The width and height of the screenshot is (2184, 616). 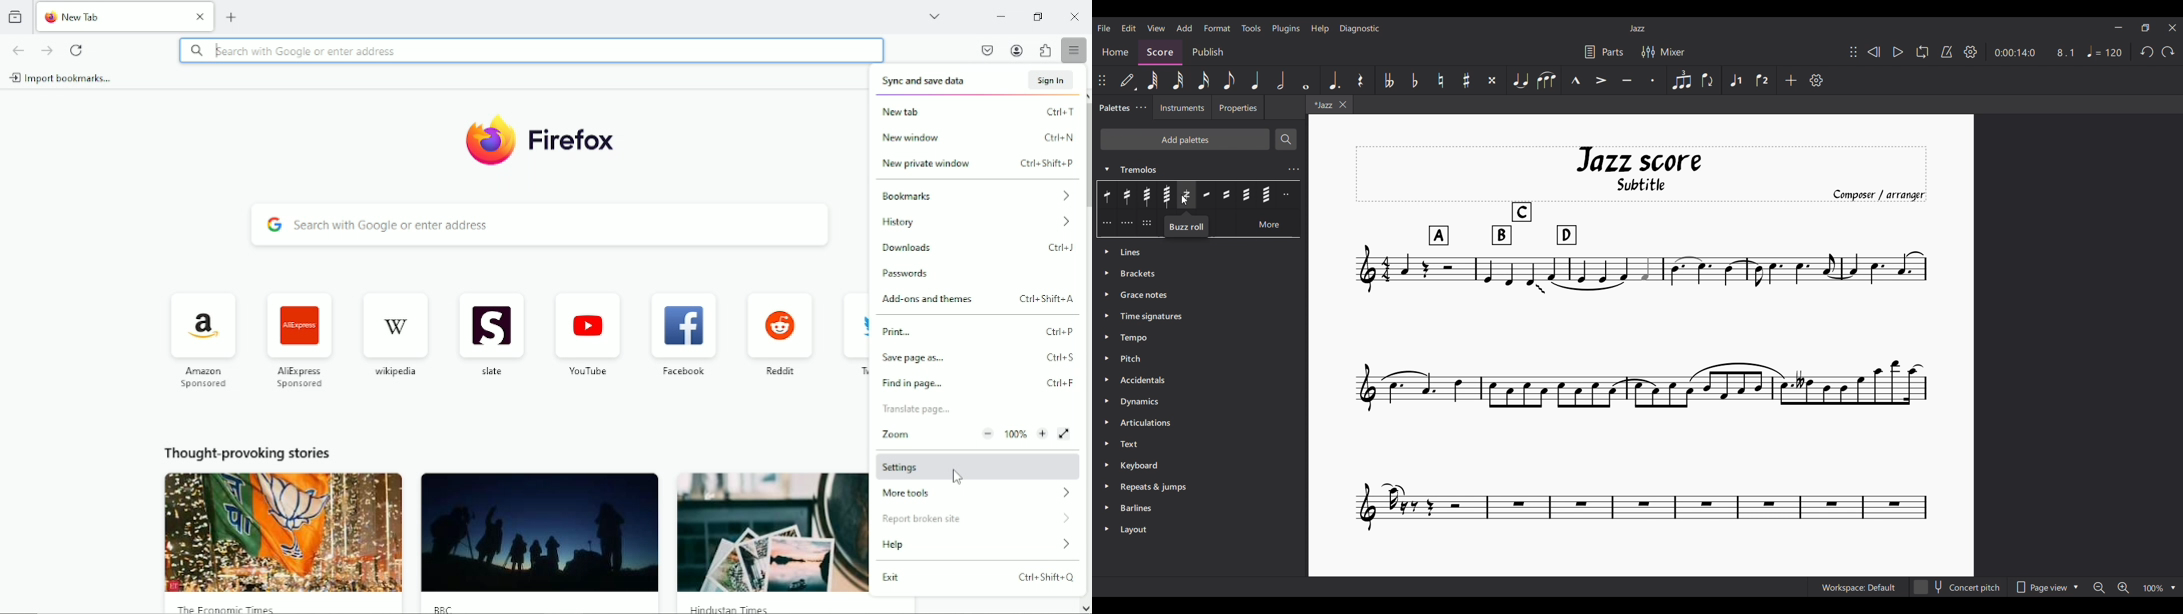 I want to click on 32nd between notes, so click(x=1246, y=194).